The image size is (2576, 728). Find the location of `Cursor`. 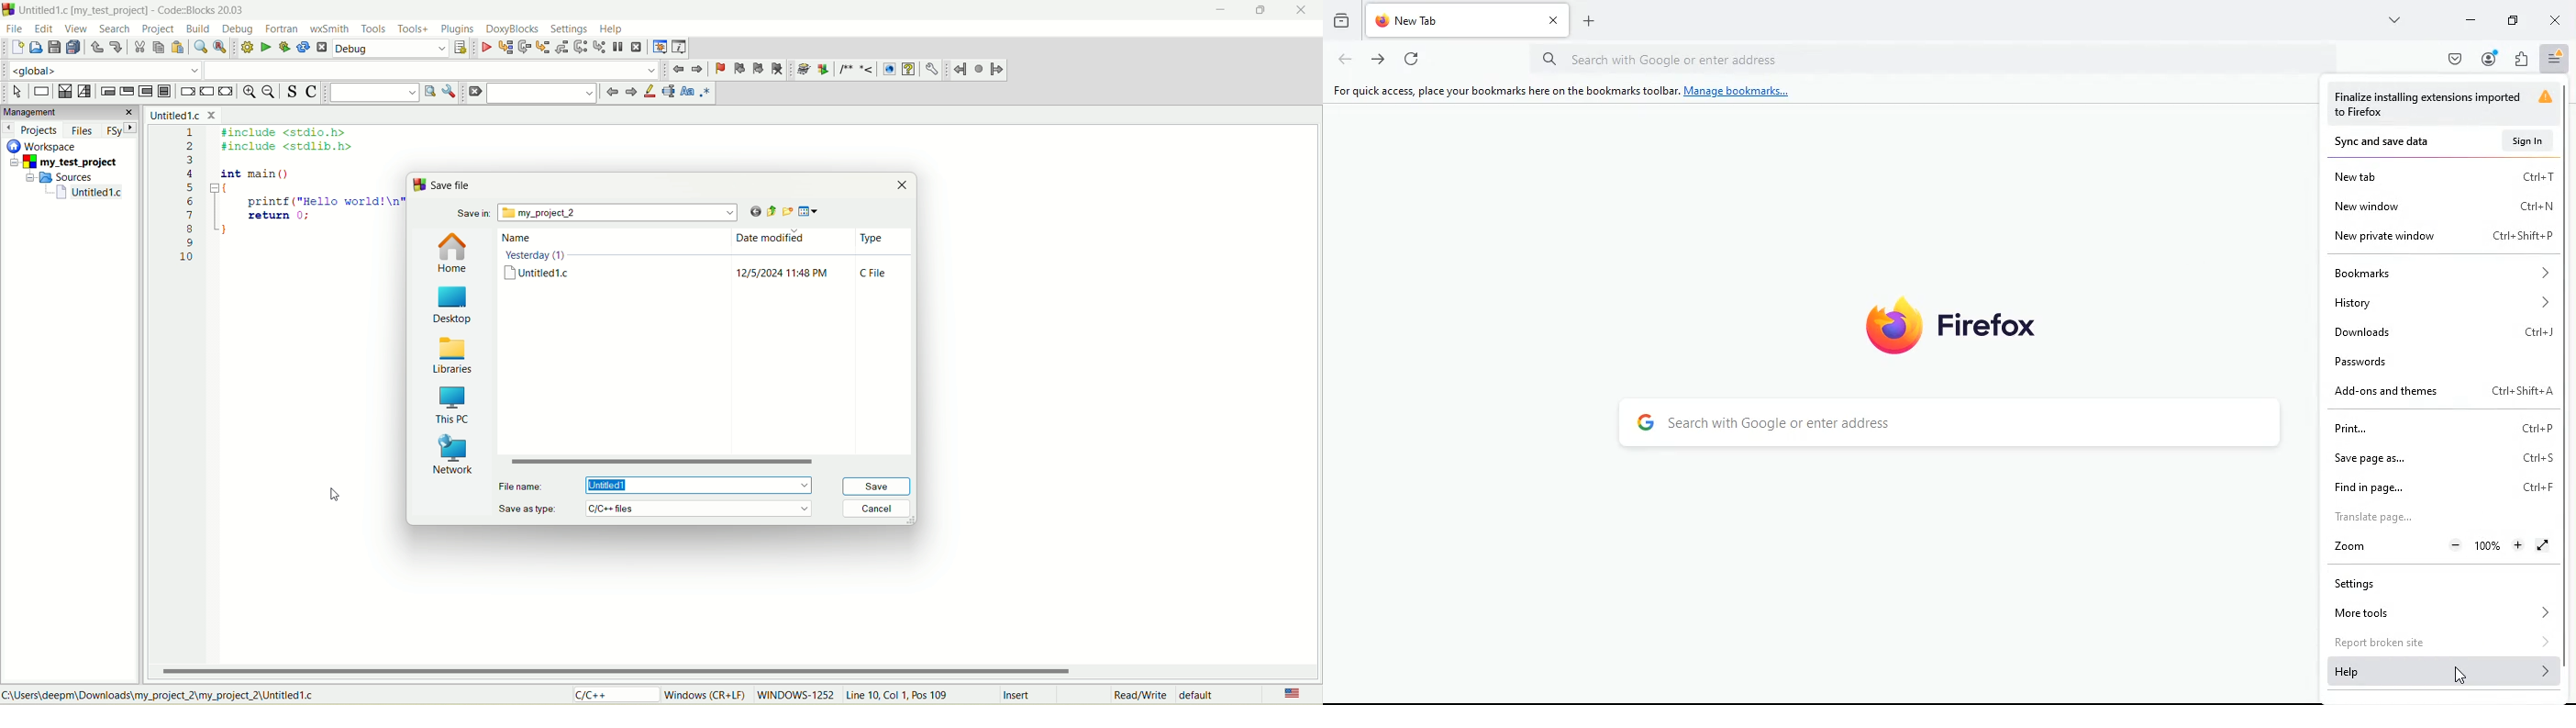

Cursor is located at coordinates (2462, 674).